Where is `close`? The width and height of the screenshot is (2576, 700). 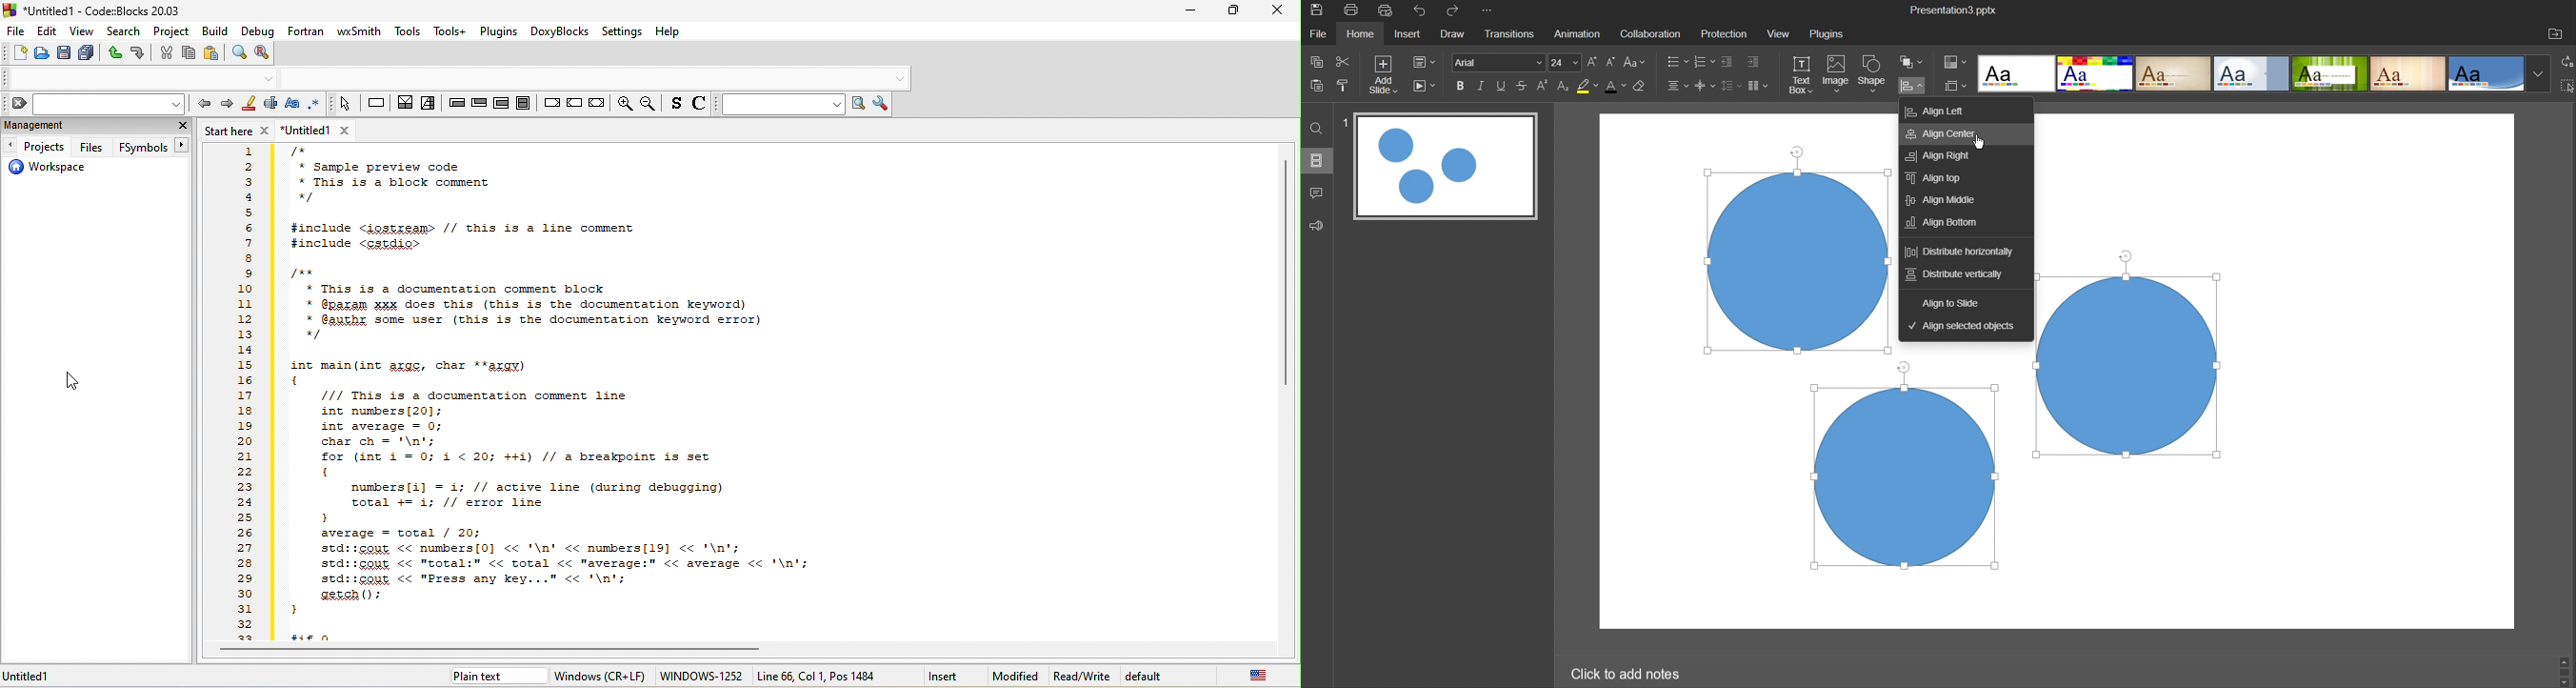
close is located at coordinates (179, 125).